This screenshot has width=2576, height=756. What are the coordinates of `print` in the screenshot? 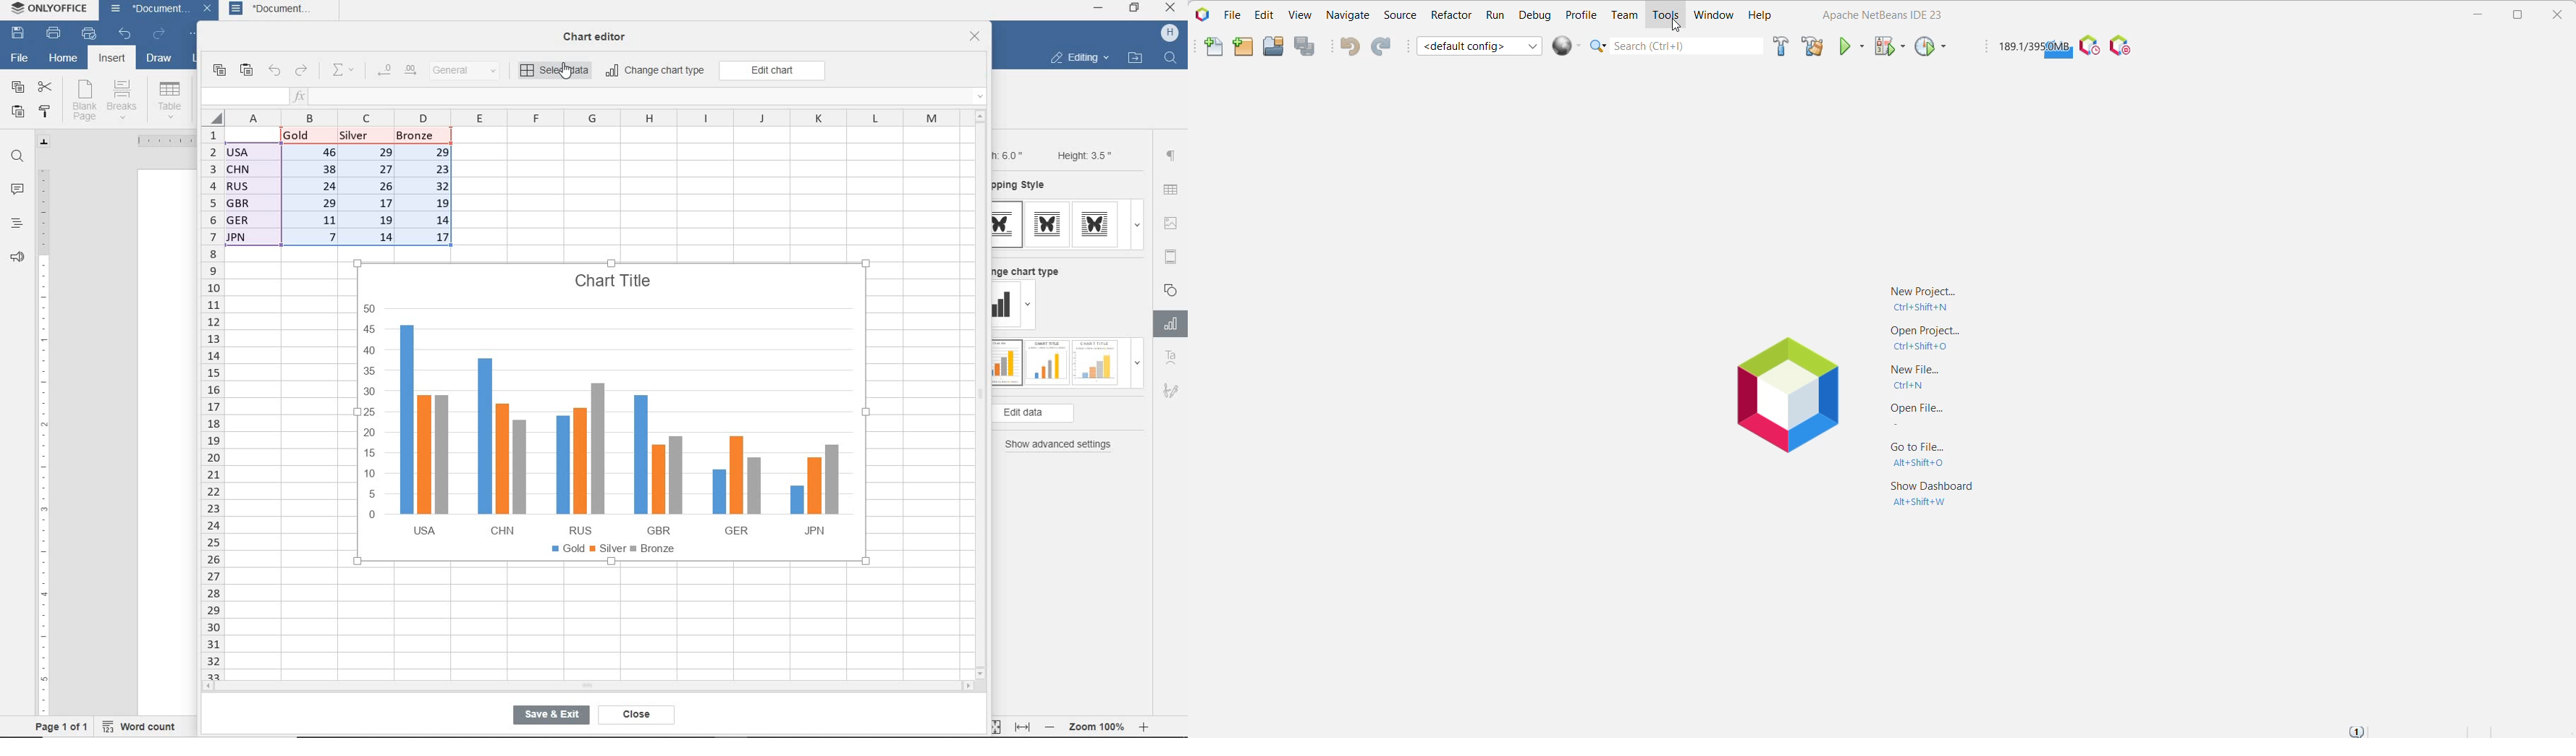 It's located at (53, 34).